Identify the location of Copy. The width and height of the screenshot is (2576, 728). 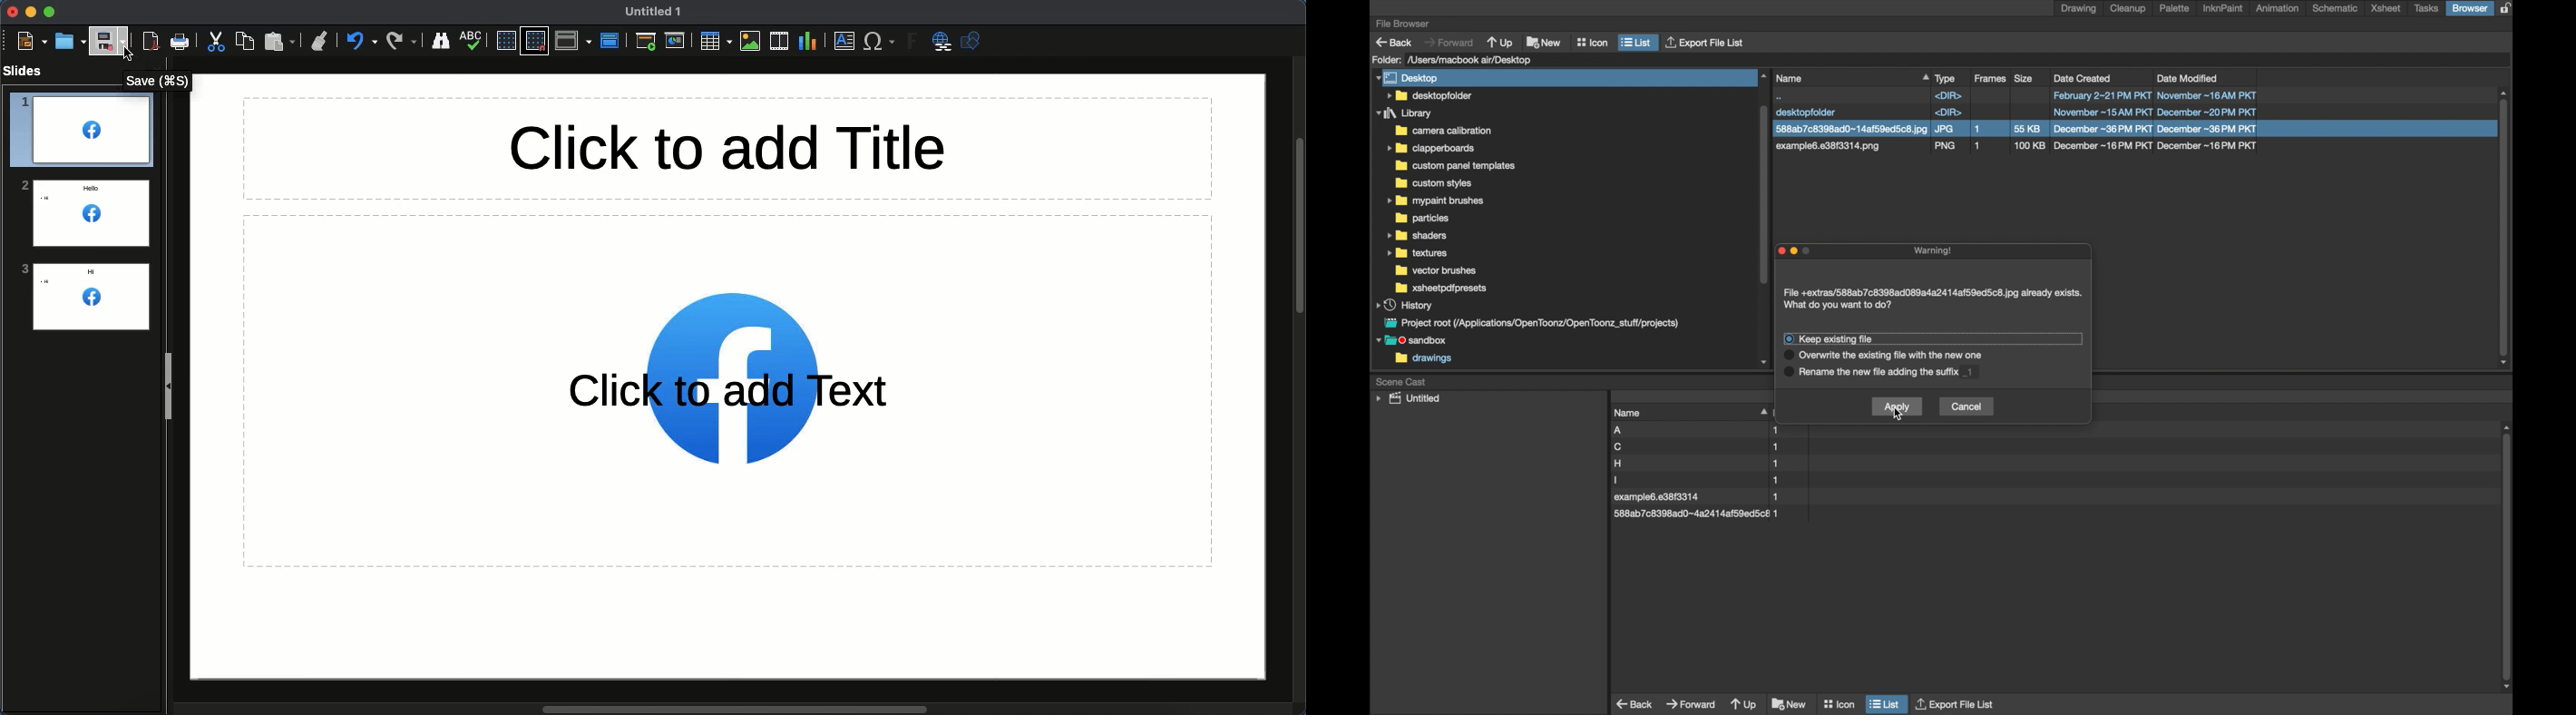
(244, 41).